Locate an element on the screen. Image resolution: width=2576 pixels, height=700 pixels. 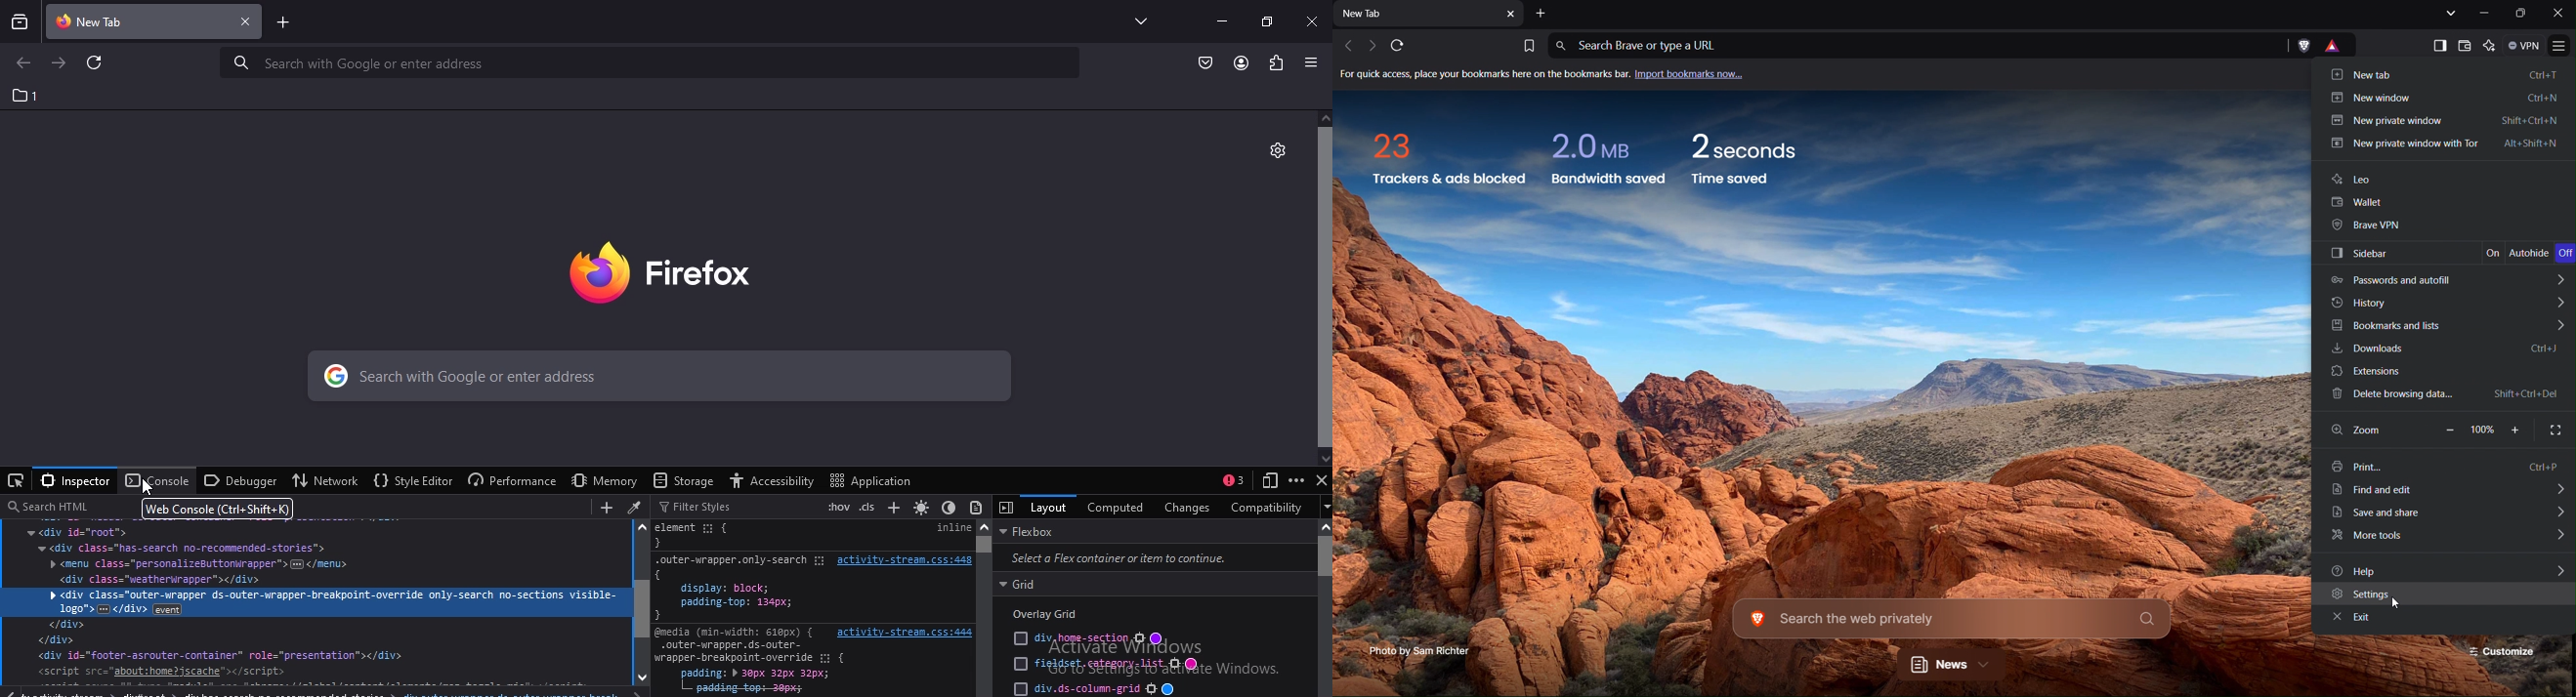
web console (ctrl+shift+k) is located at coordinates (218, 509).